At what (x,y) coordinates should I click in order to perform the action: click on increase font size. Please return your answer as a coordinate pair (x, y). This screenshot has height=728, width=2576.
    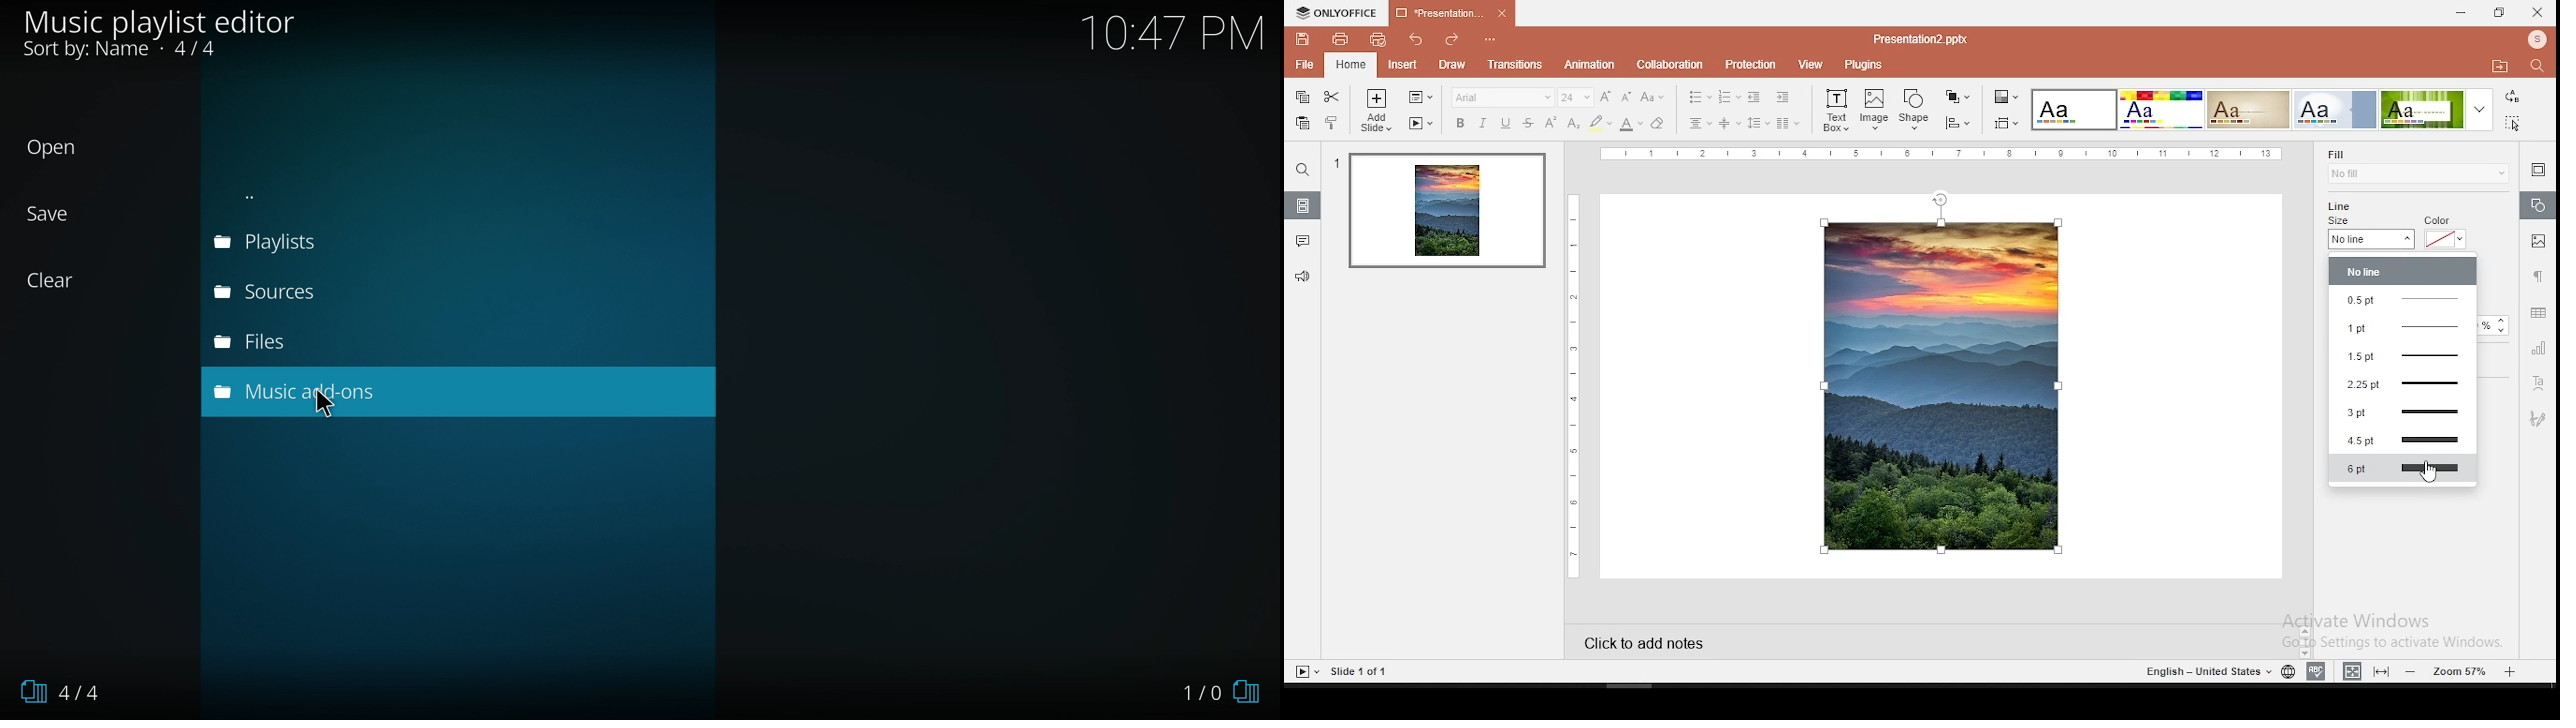
    Looking at the image, I should click on (1606, 96).